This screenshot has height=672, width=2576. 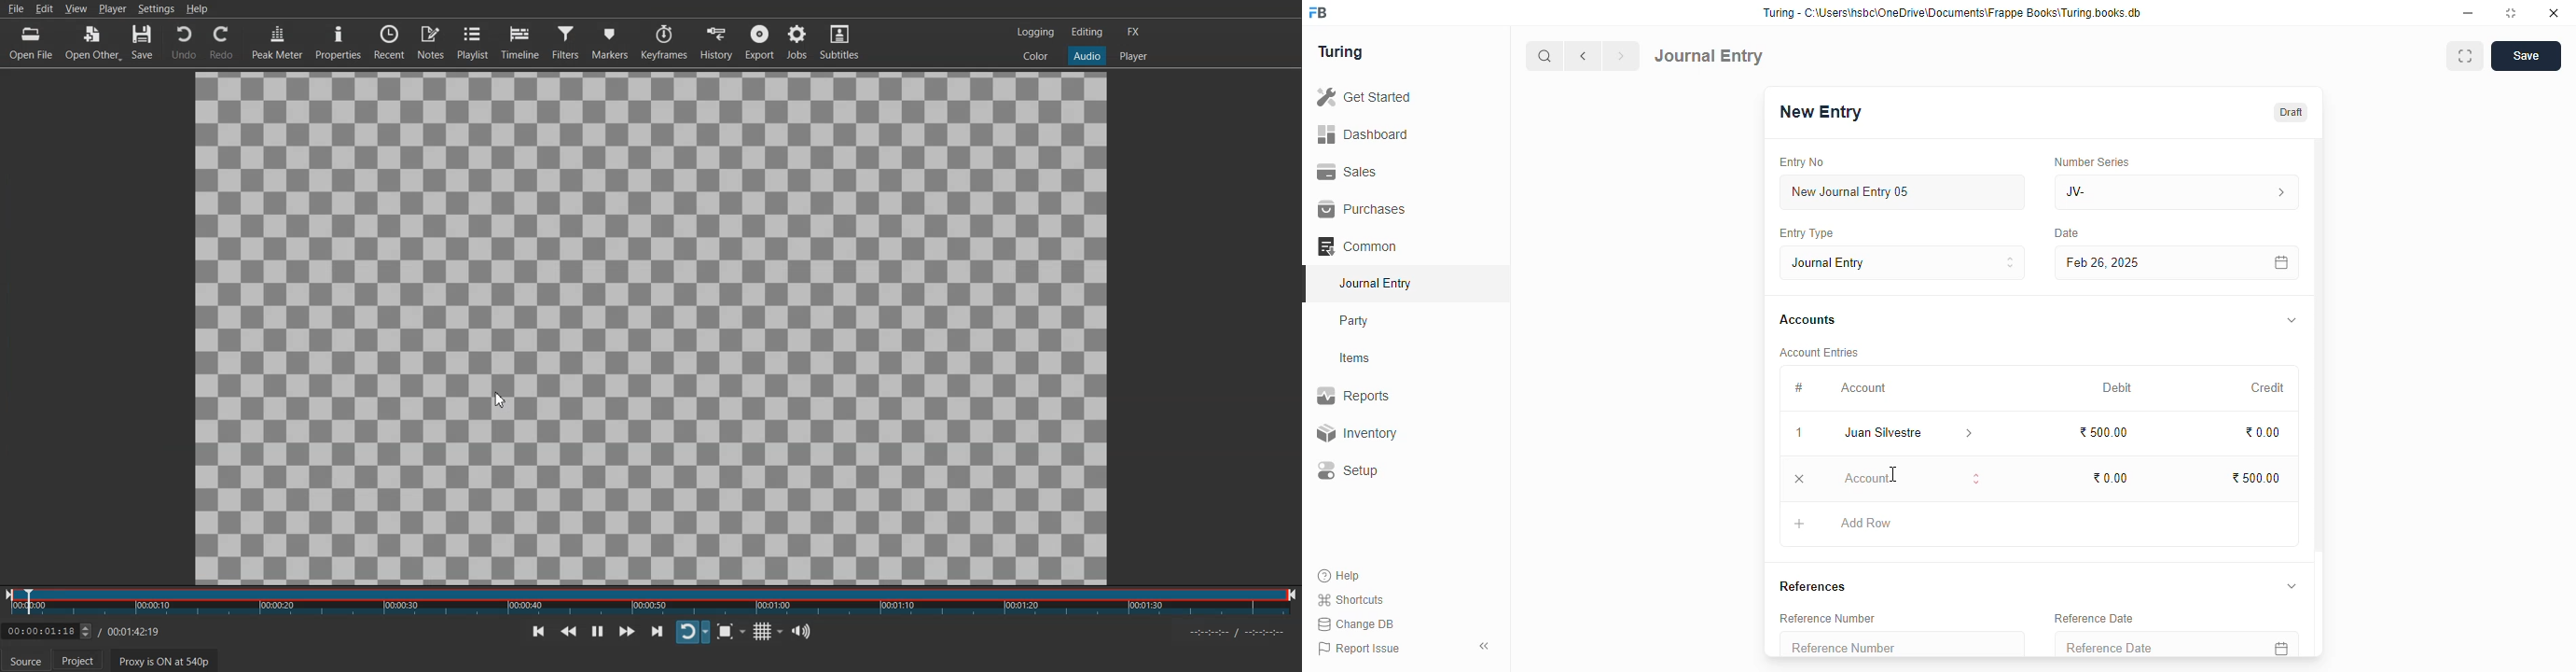 I want to click on Proxy is ON at 540p , so click(x=163, y=660).